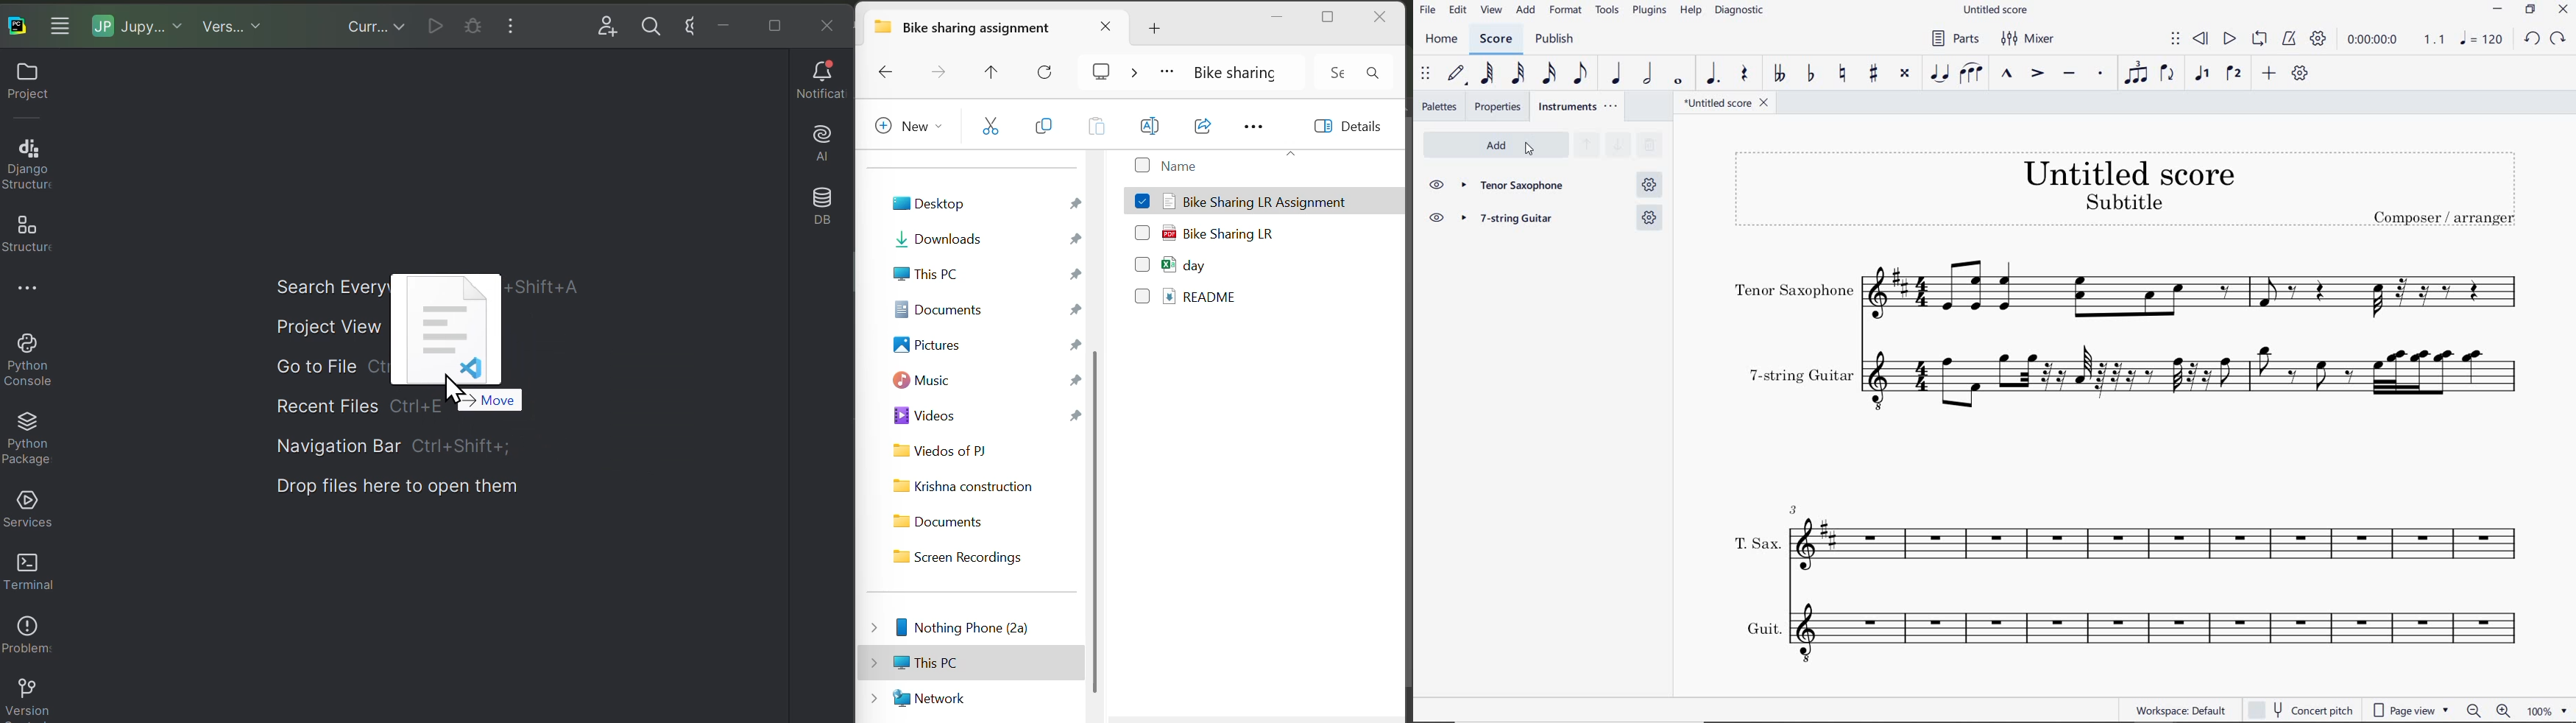 The height and width of the screenshot is (728, 2576). I want to click on ZOOM OUT OR ZOOM IN, so click(2490, 711).